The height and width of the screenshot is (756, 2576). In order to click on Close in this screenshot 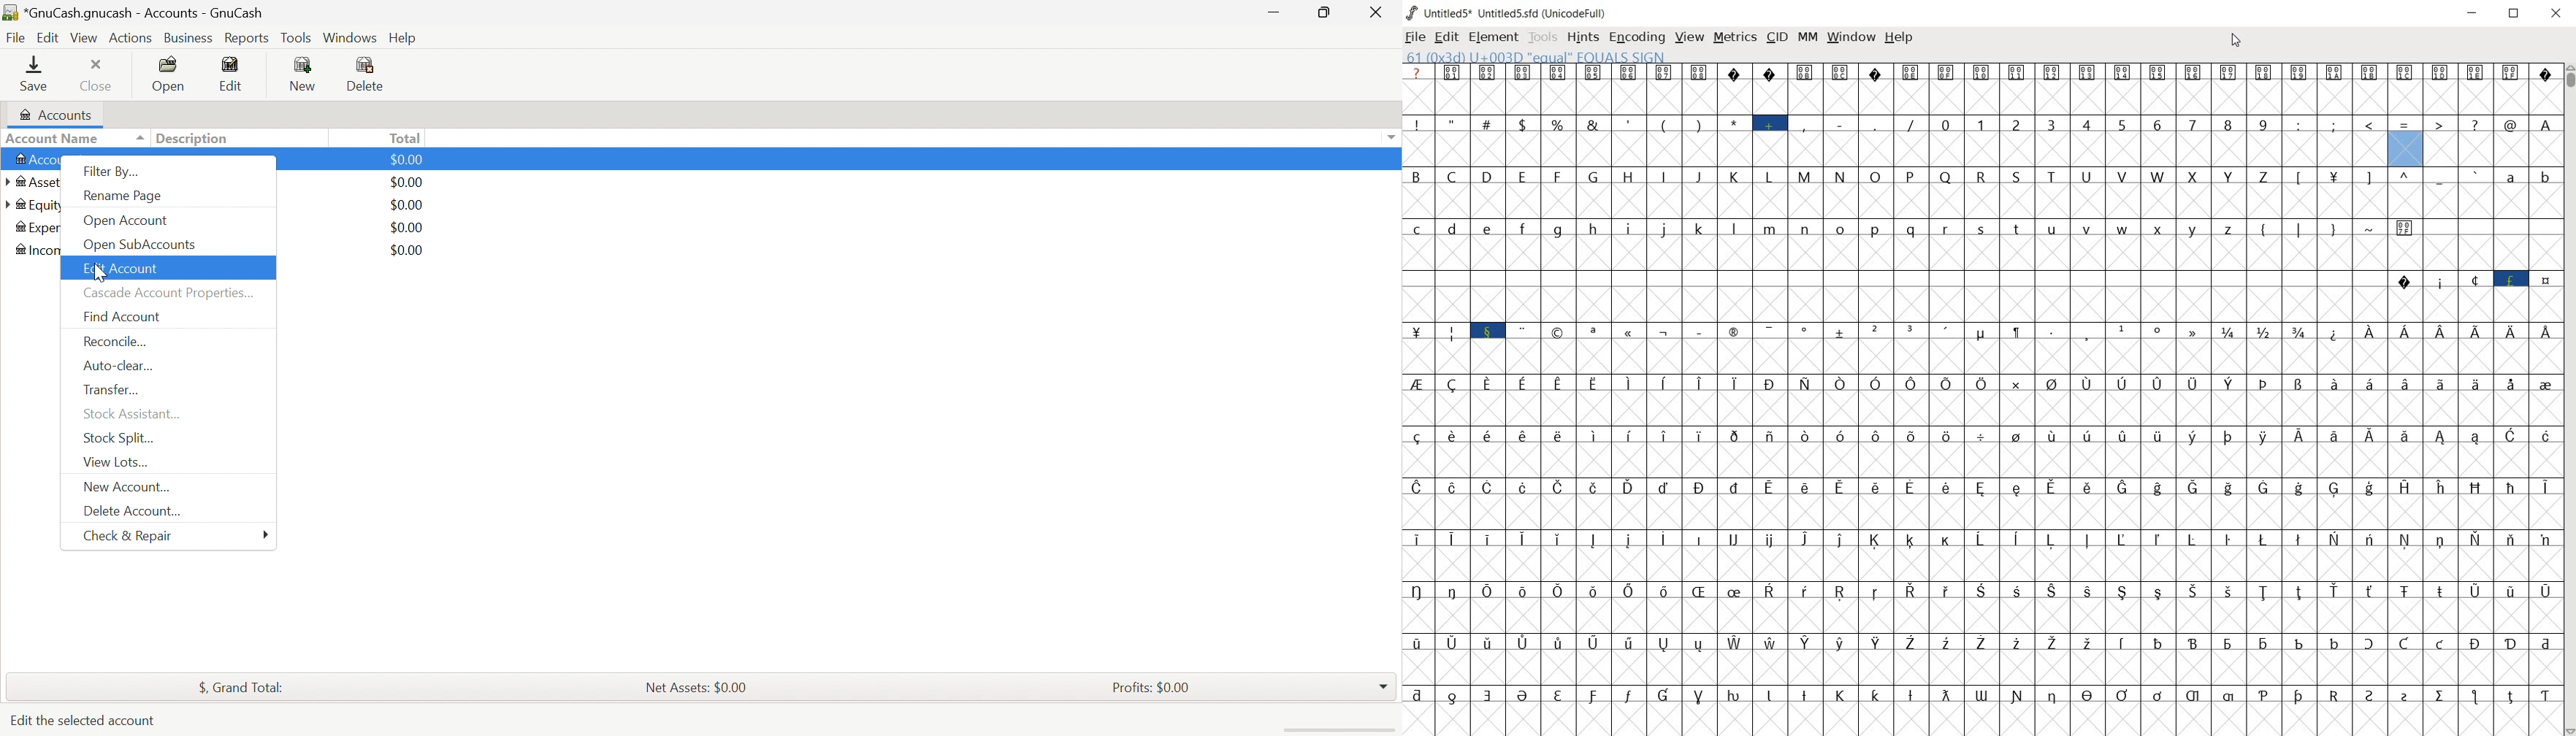, I will do `click(99, 74)`.